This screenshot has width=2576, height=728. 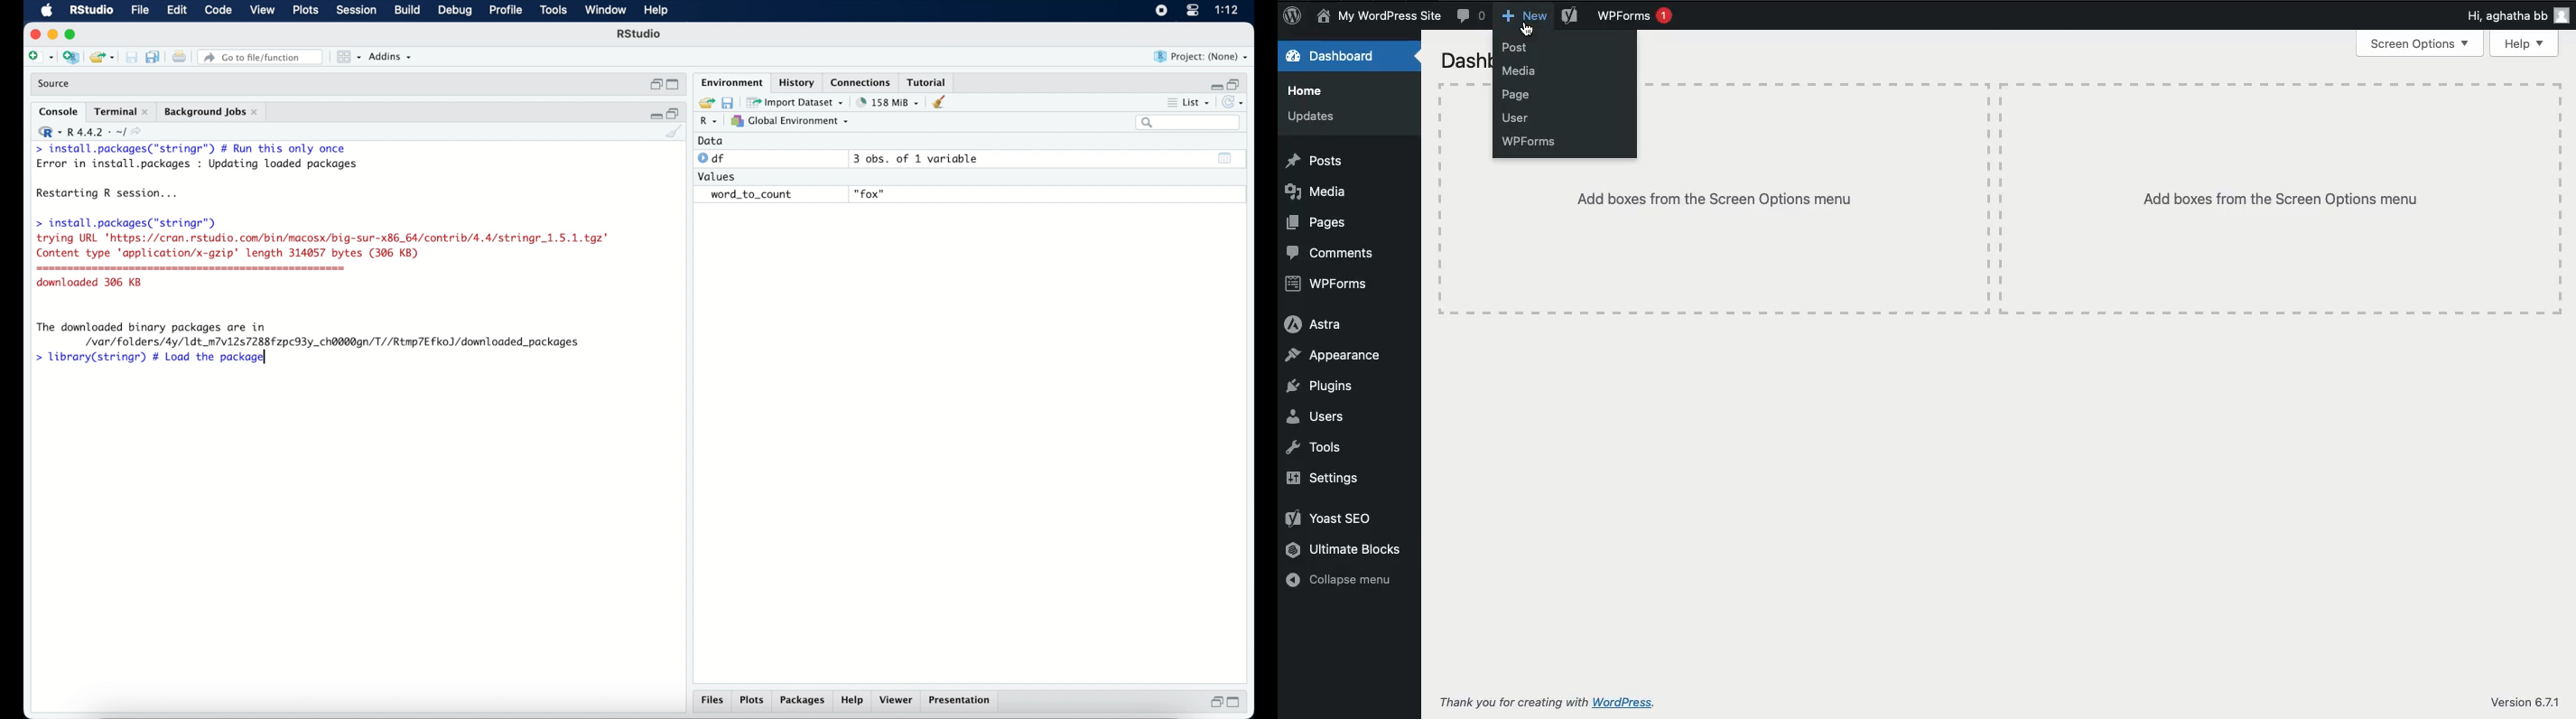 I want to click on session, so click(x=355, y=11).